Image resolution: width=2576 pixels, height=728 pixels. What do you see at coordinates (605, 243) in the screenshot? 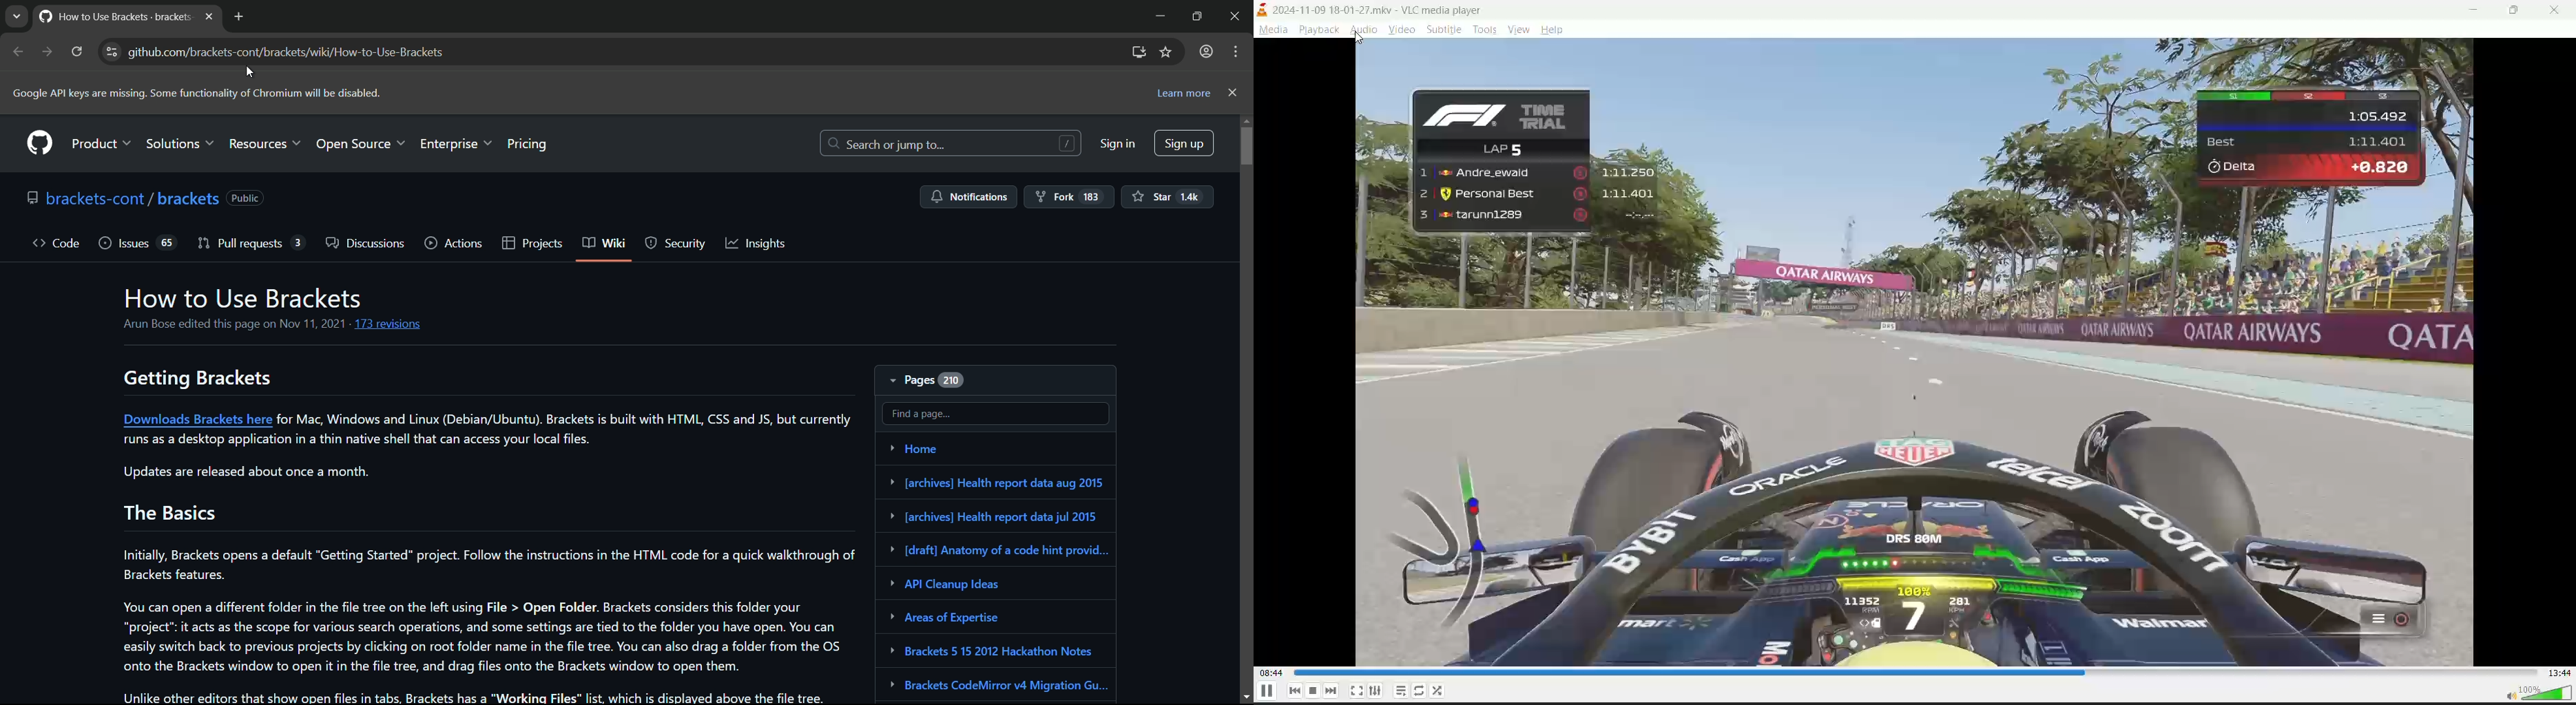
I see `wiki` at bounding box center [605, 243].